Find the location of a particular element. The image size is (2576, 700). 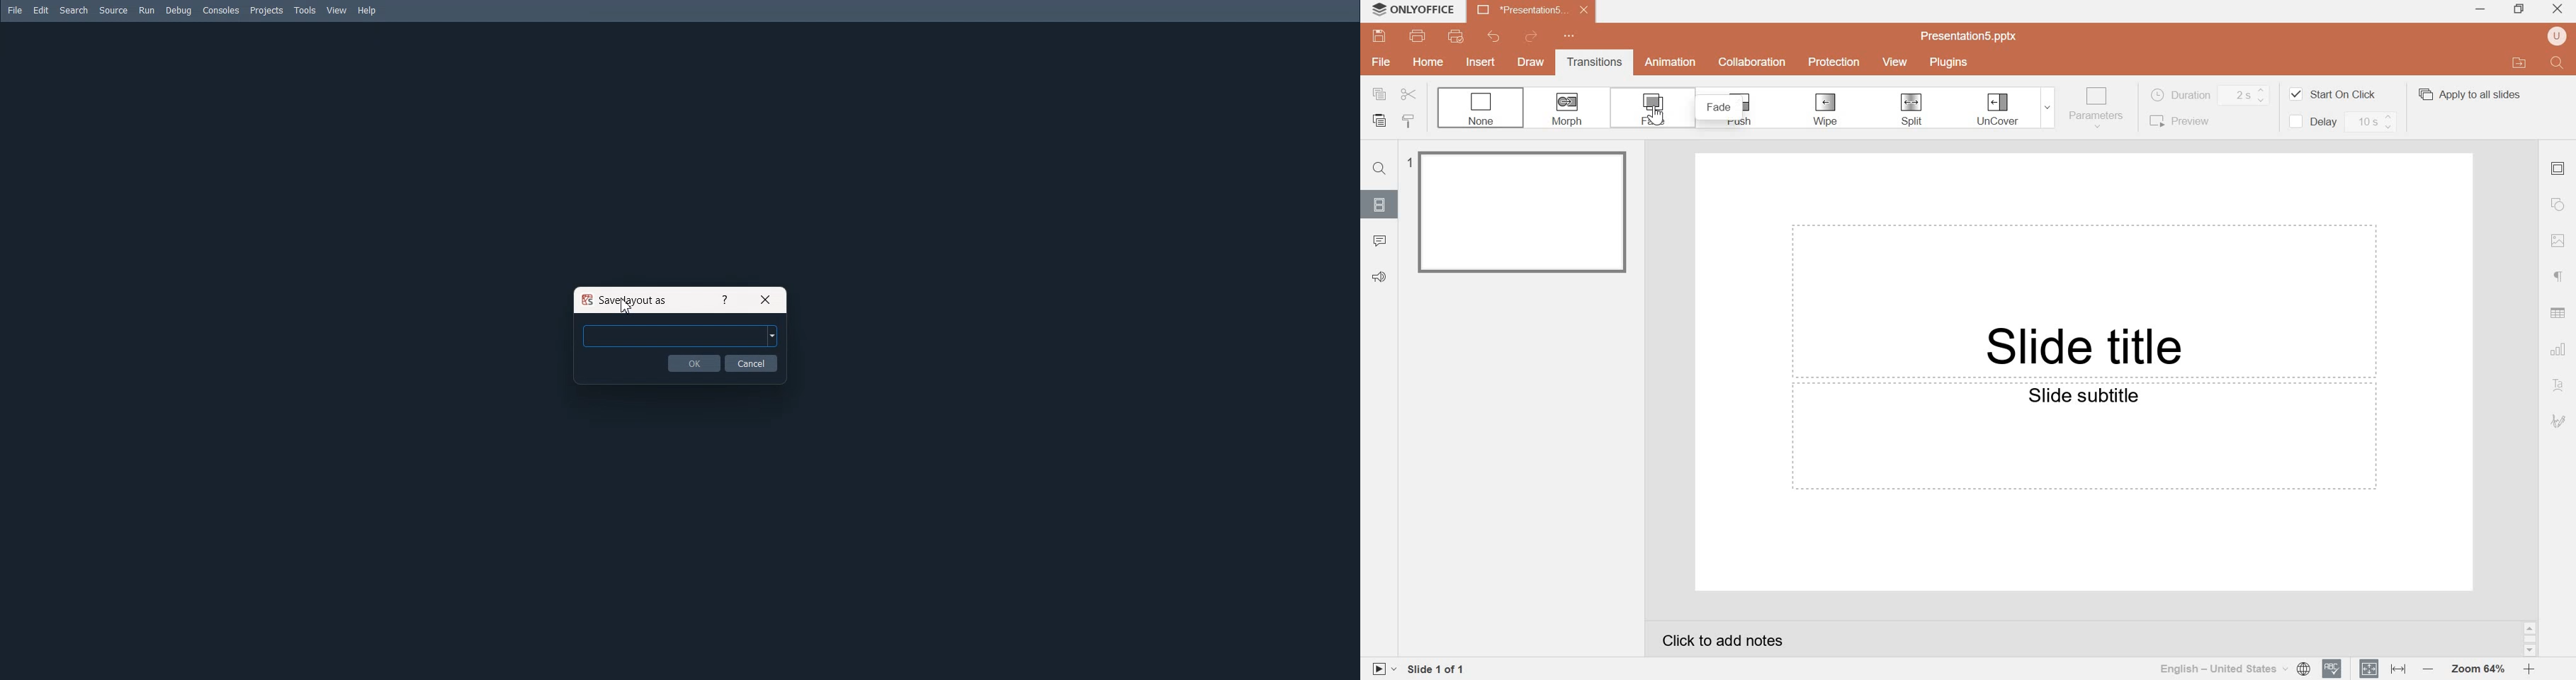

Help is located at coordinates (723, 299).